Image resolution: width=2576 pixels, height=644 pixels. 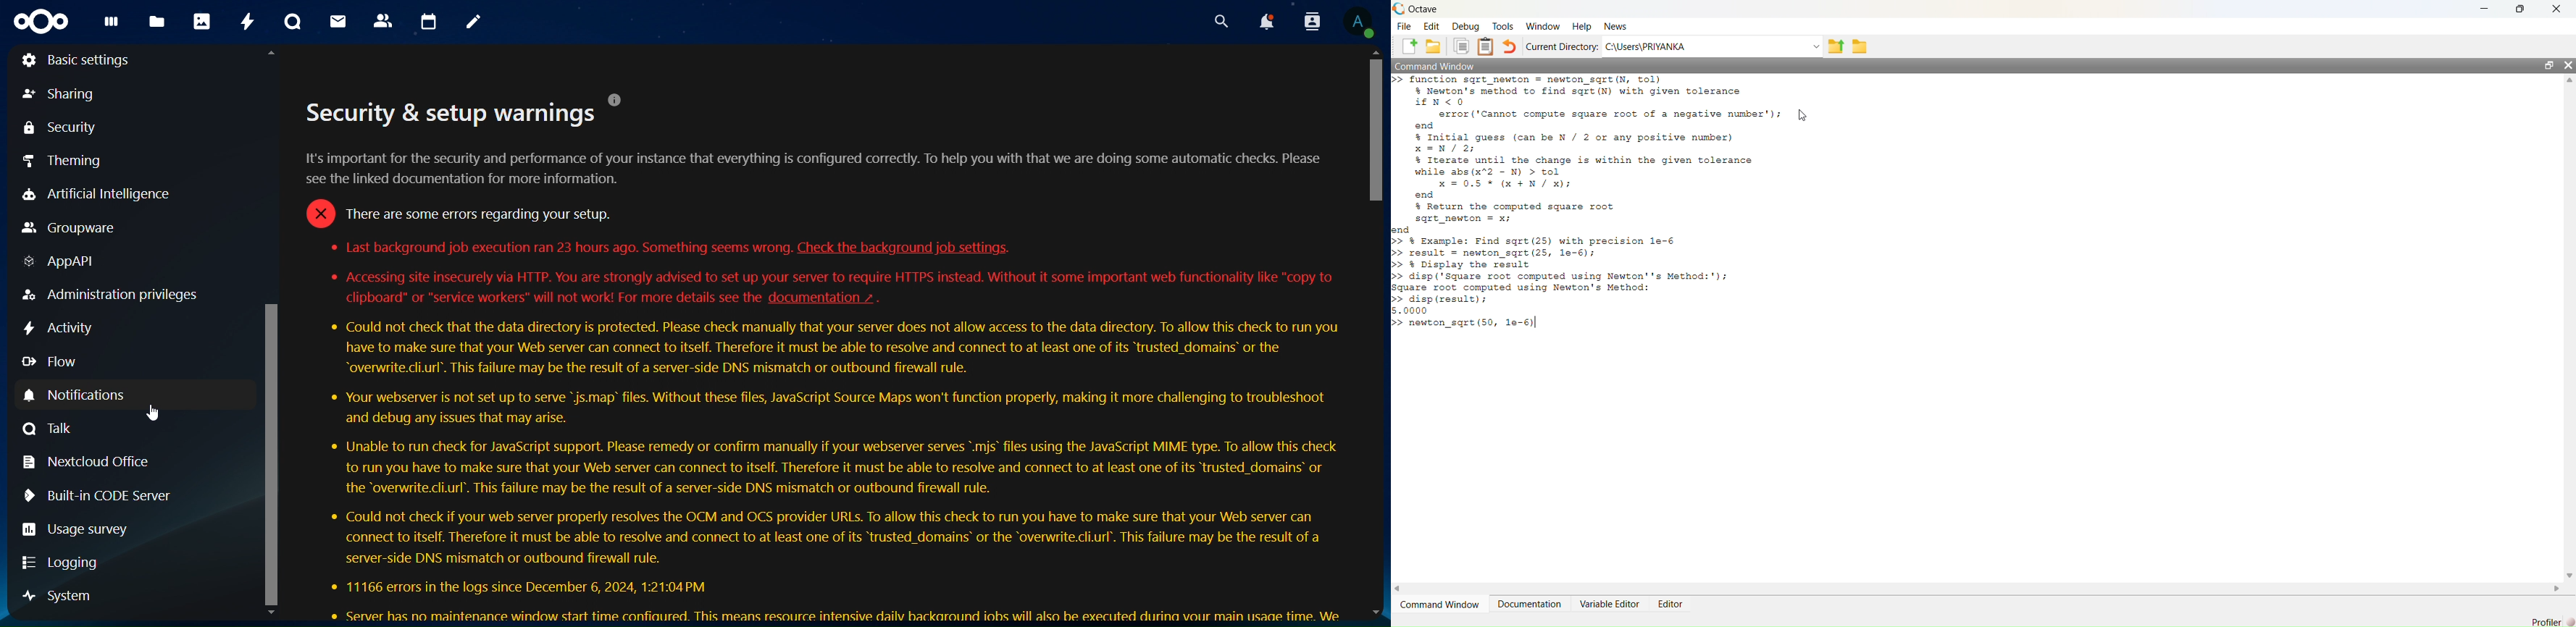 I want to click on activity, so click(x=246, y=24).